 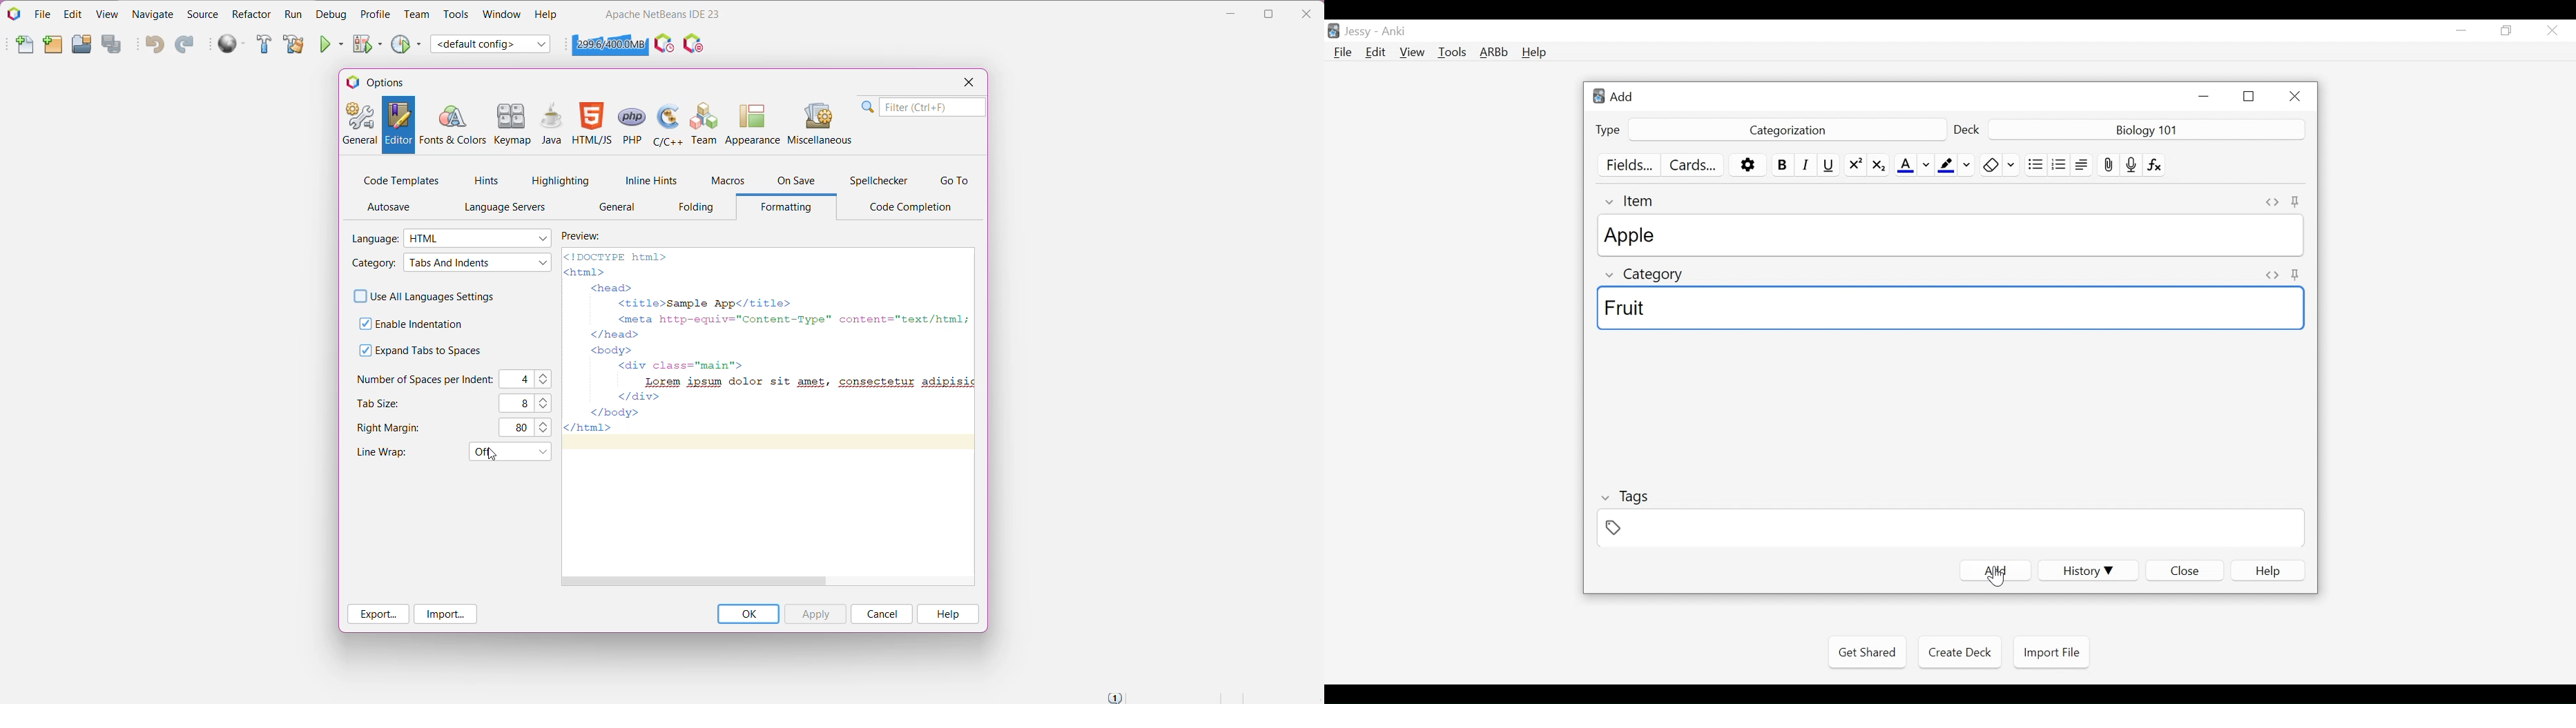 I want to click on Restore, so click(x=2507, y=31).